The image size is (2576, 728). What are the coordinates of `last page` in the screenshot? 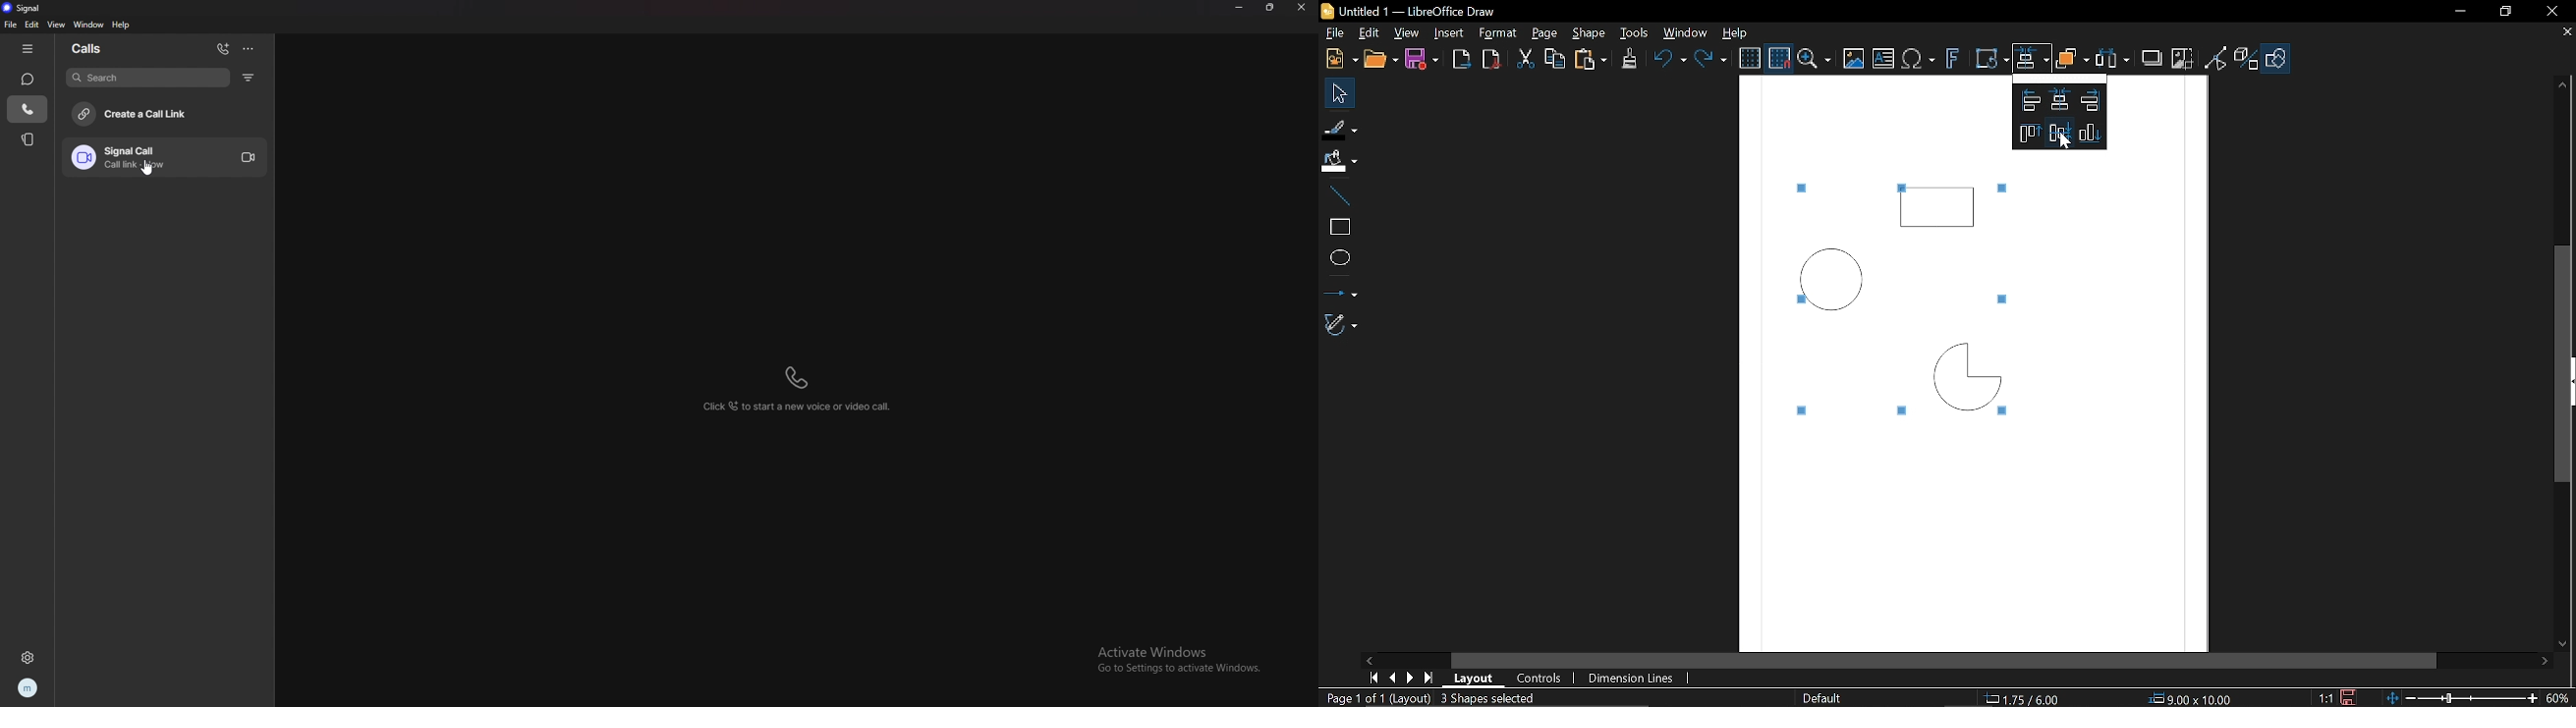 It's located at (1427, 678).